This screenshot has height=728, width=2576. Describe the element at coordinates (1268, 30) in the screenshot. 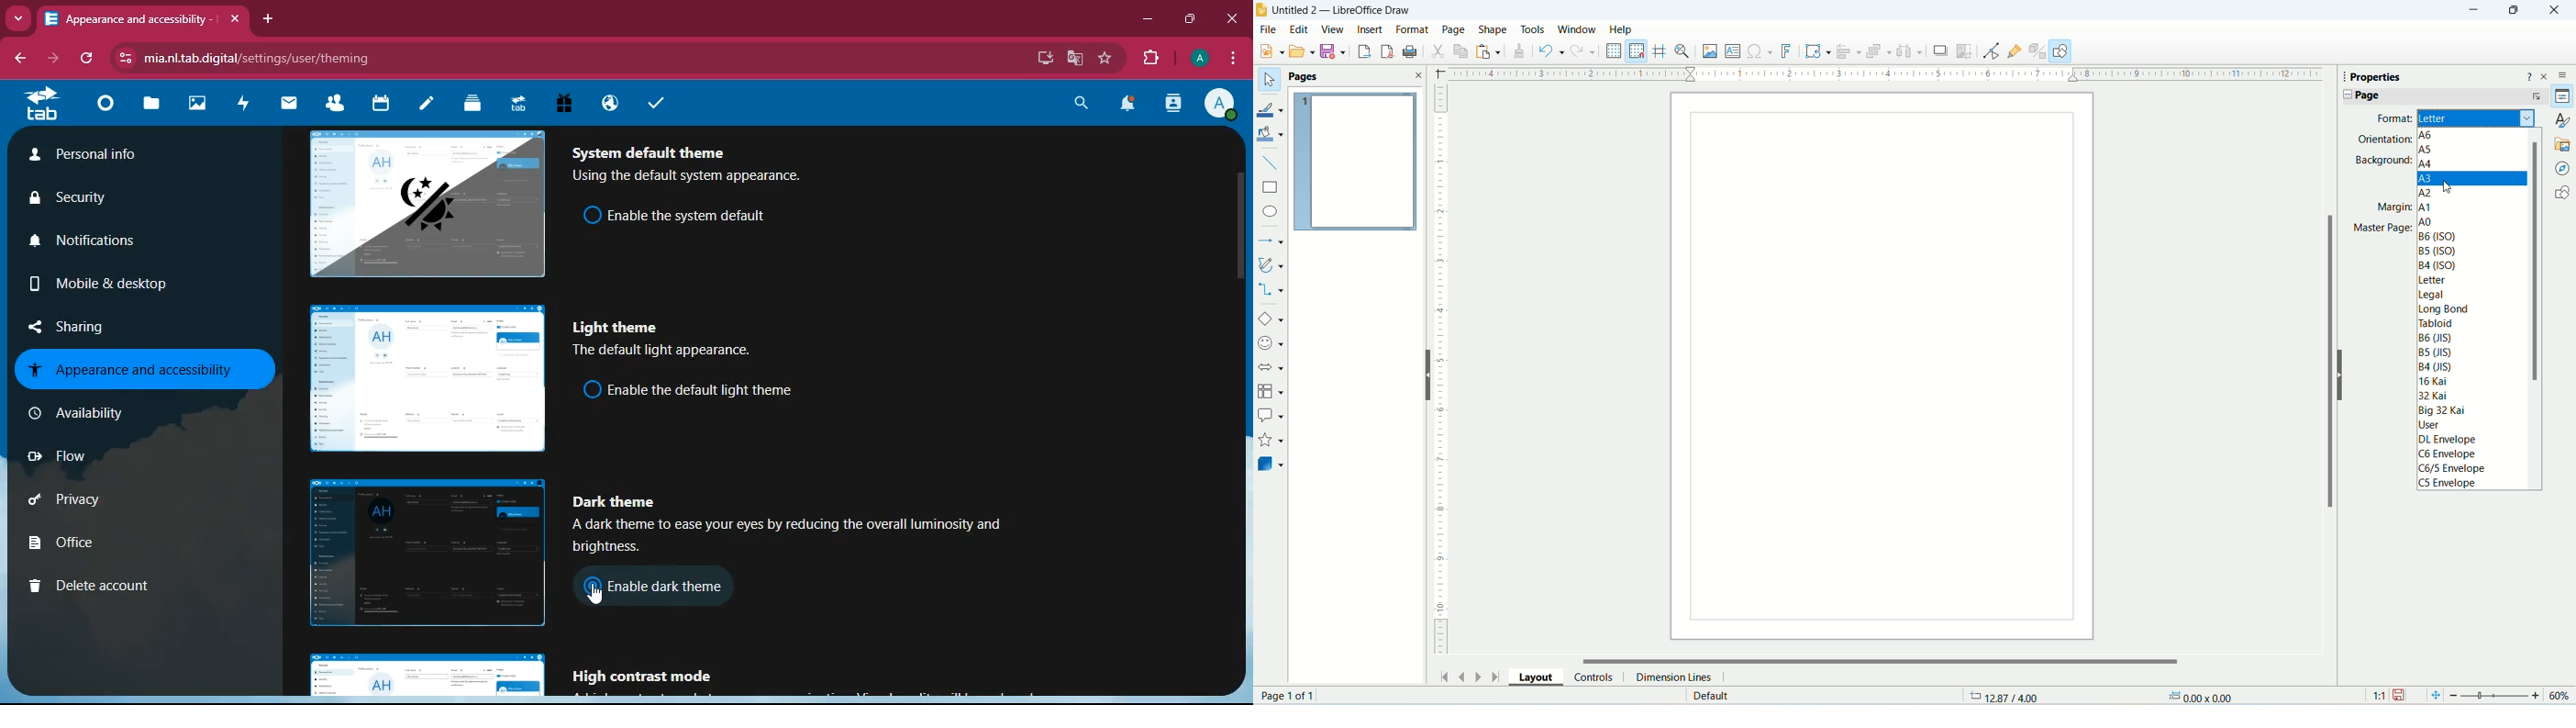

I see `file` at that location.